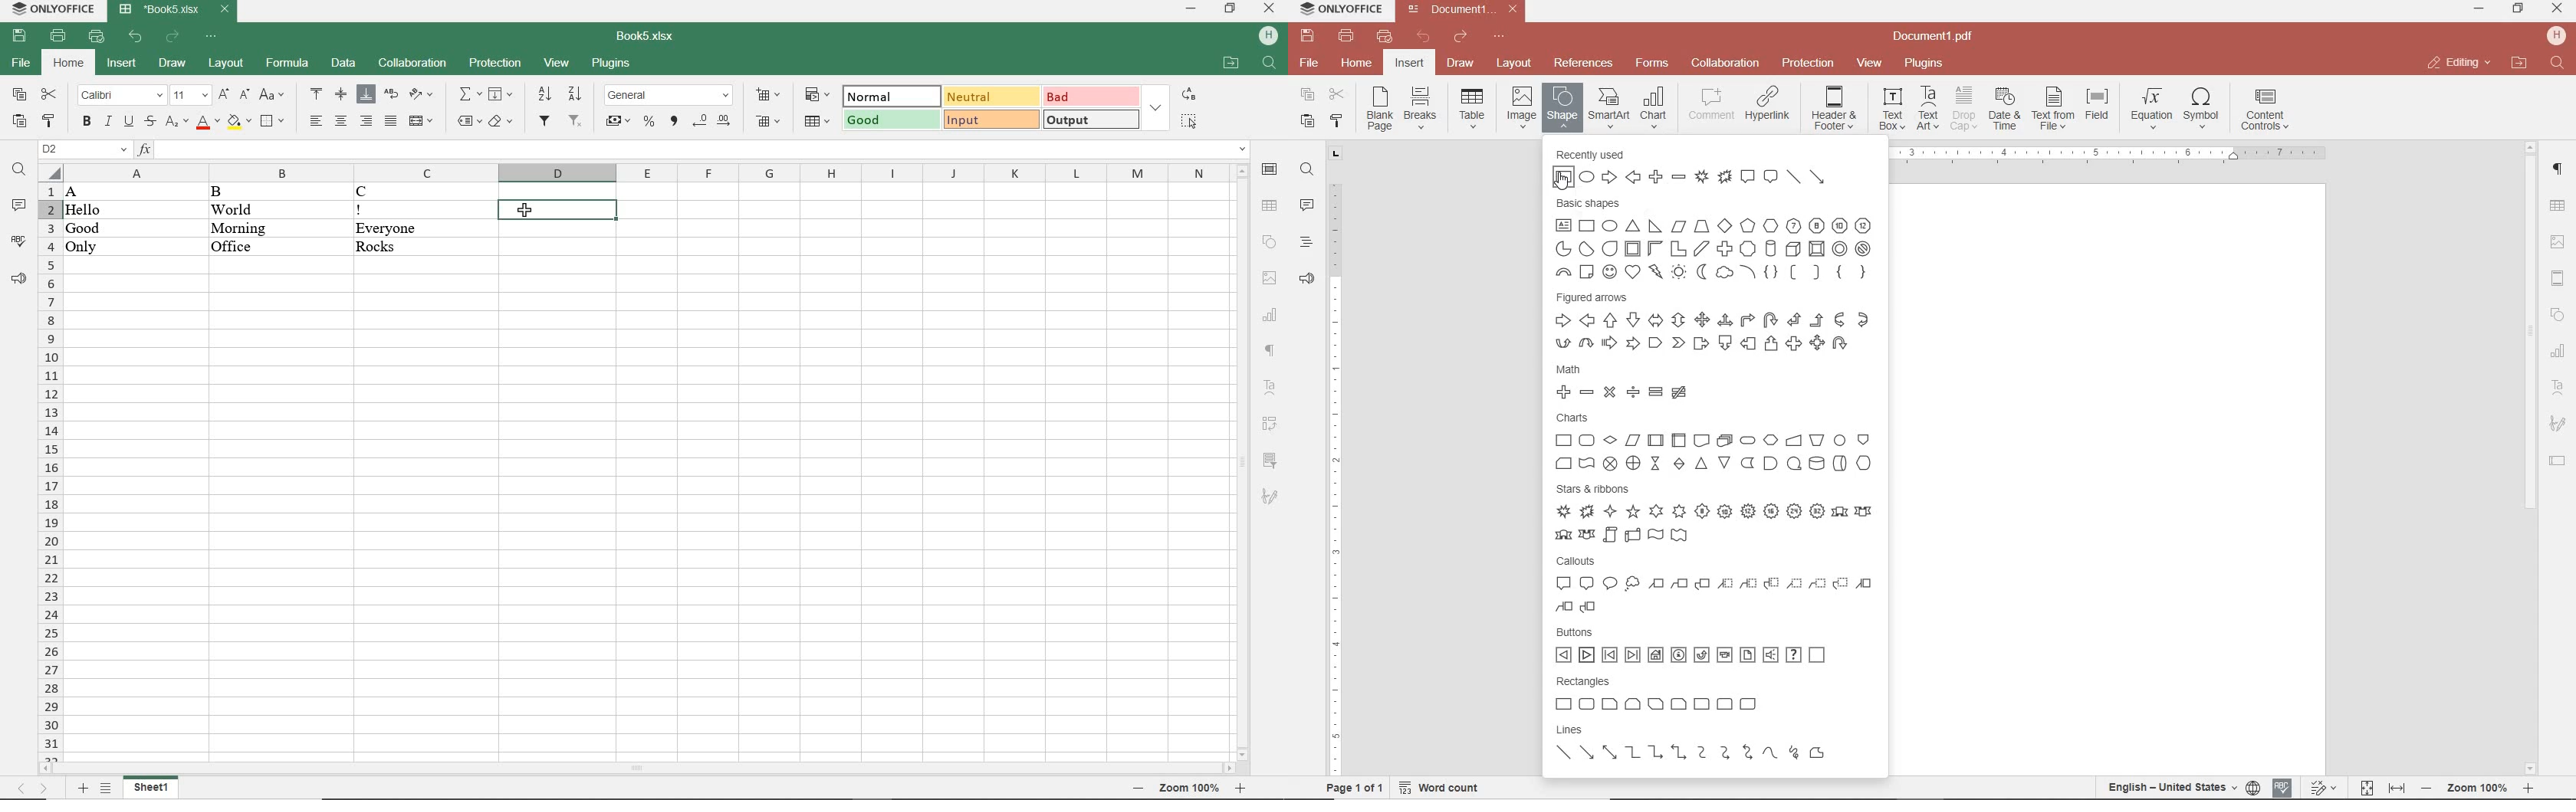 The height and width of the screenshot is (812, 2576). Describe the element at coordinates (1716, 241) in the screenshot. I see `BASIC SHAPES` at that location.